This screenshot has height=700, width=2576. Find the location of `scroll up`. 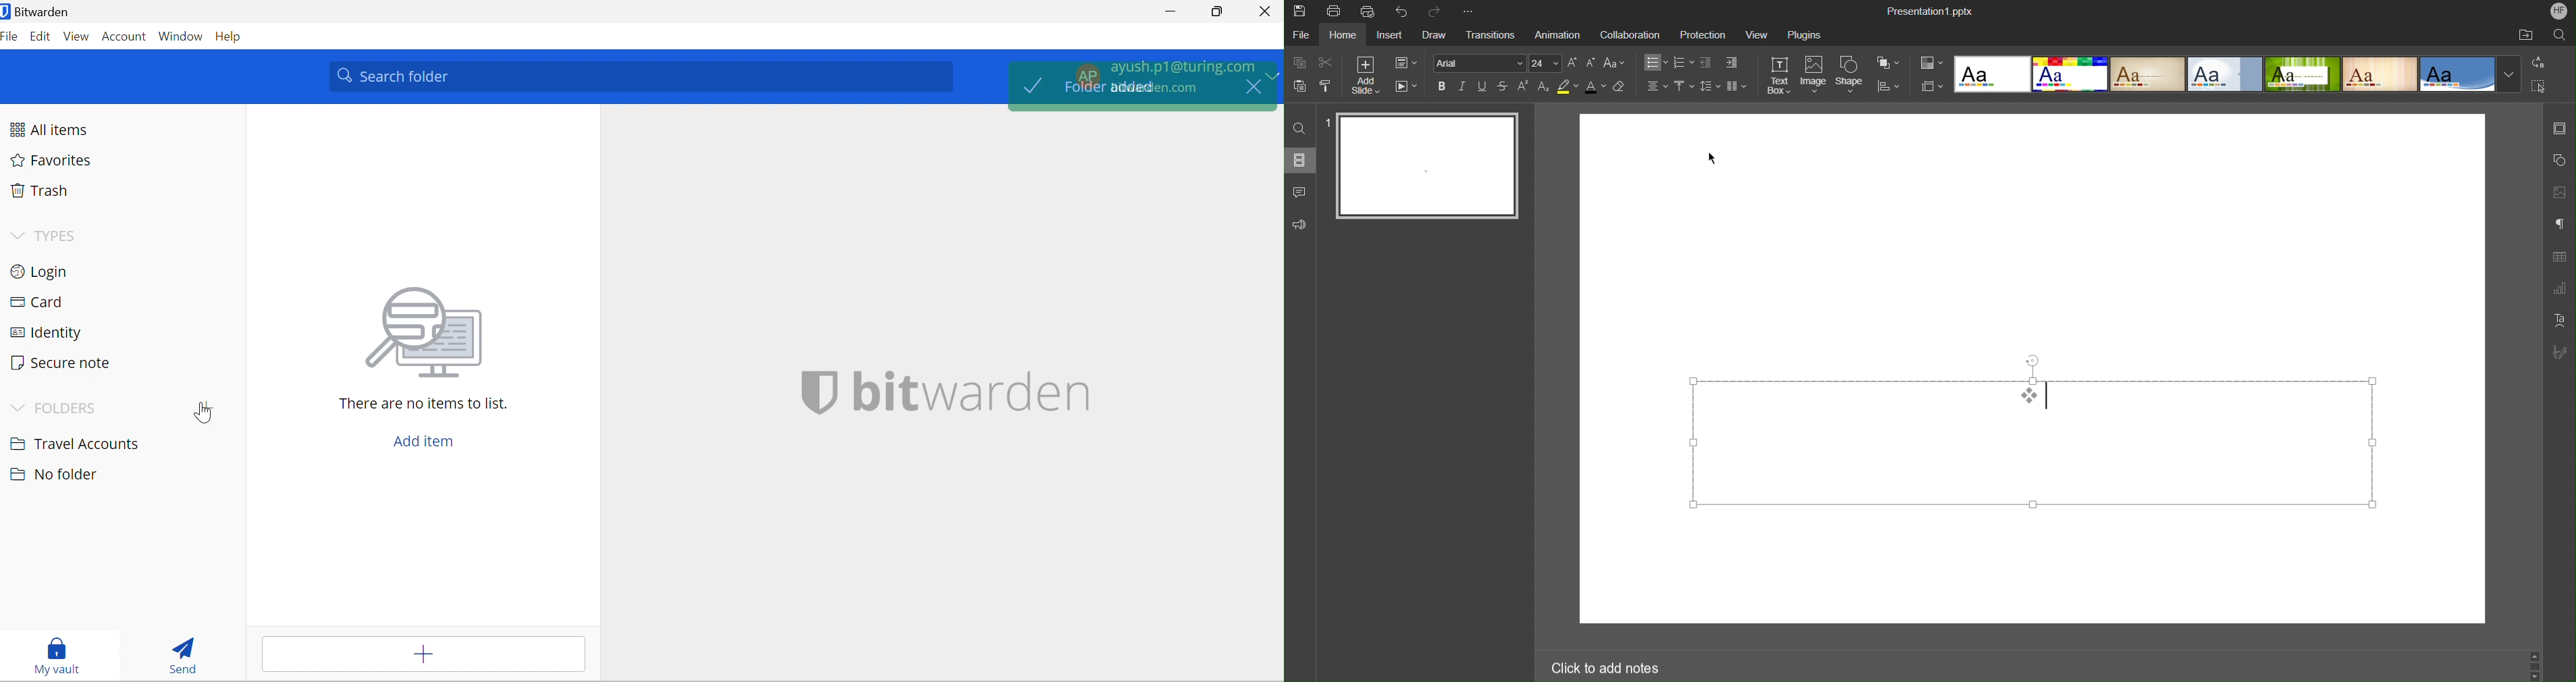

scroll up is located at coordinates (2534, 654).